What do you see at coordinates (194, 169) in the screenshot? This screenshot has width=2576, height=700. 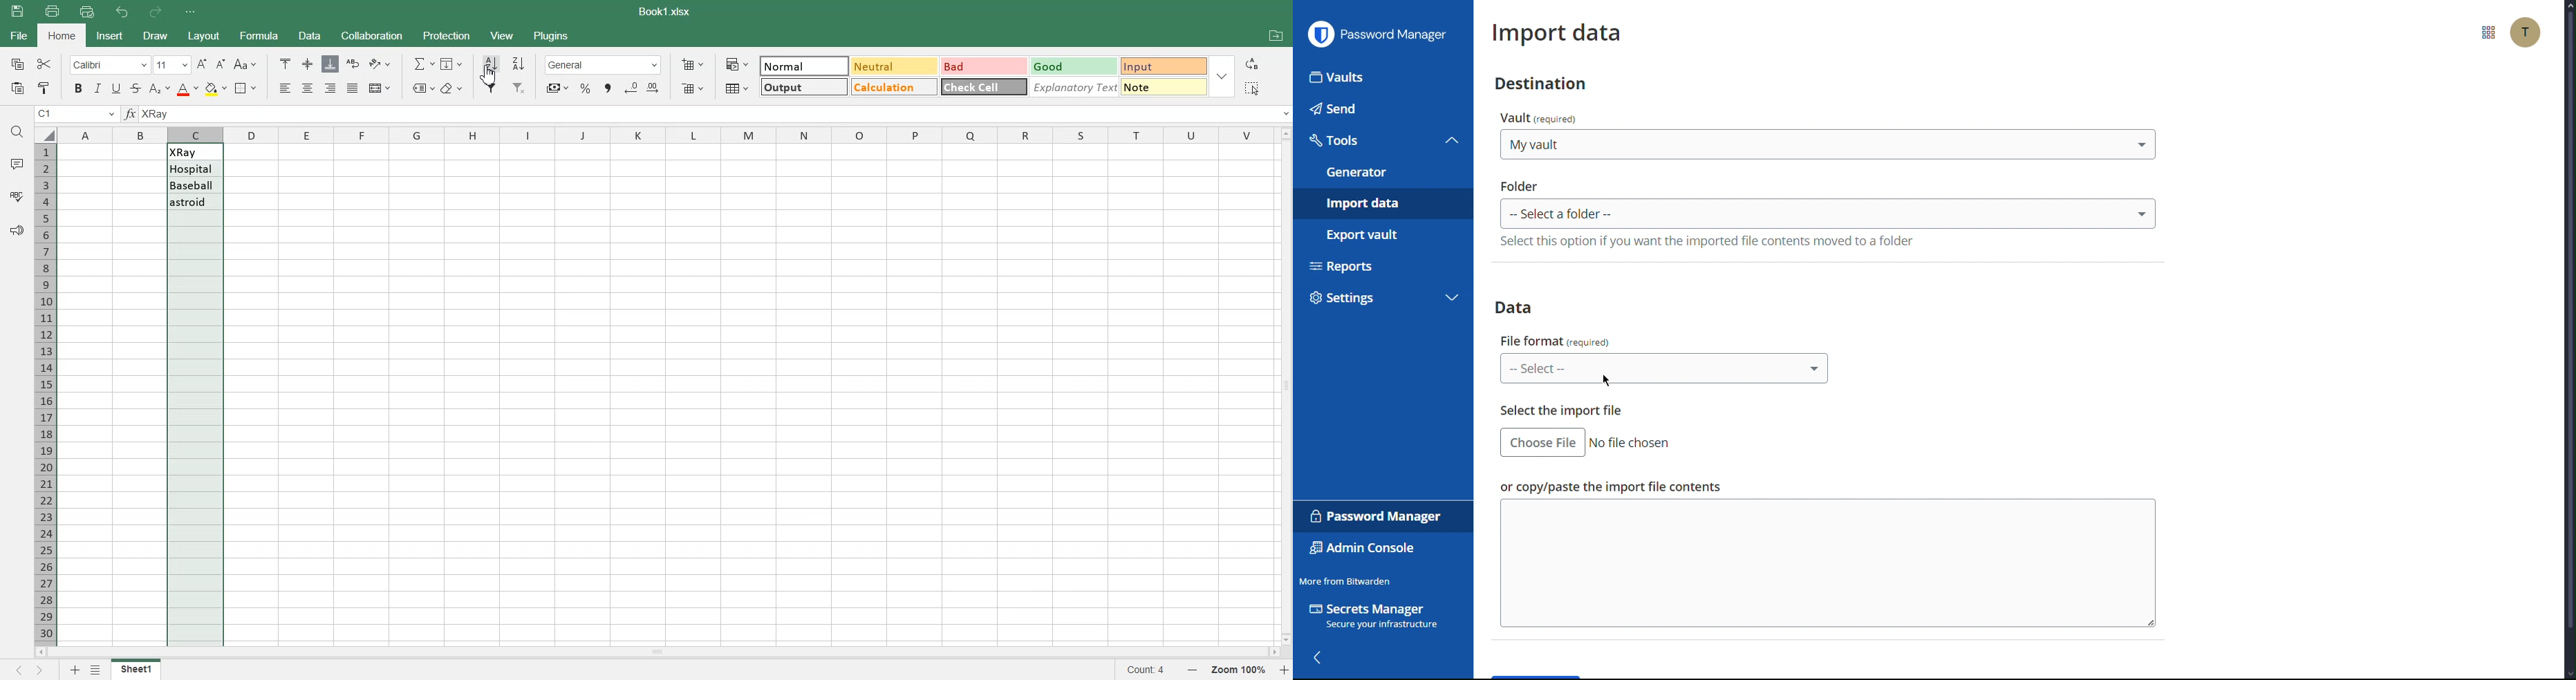 I see `hospital` at bounding box center [194, 169].